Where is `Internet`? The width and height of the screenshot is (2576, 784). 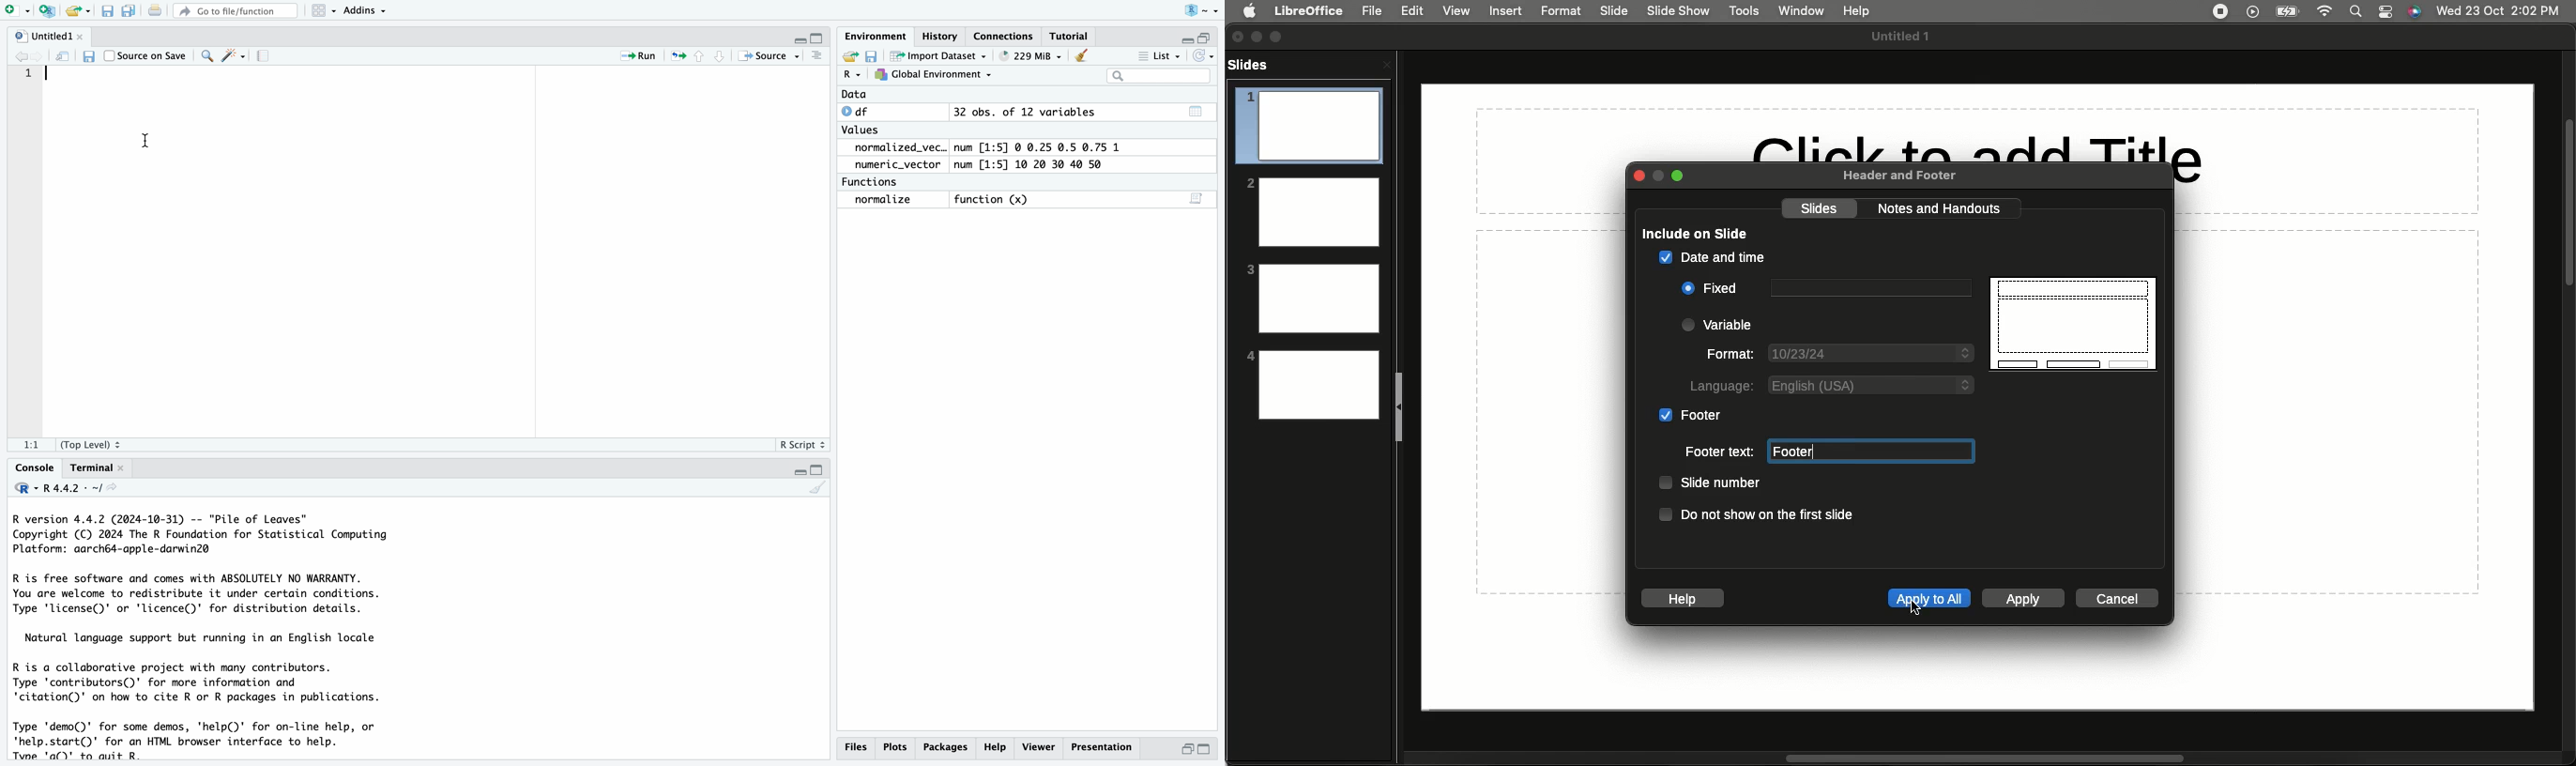
Internet is located at coordinates (2327, 11).